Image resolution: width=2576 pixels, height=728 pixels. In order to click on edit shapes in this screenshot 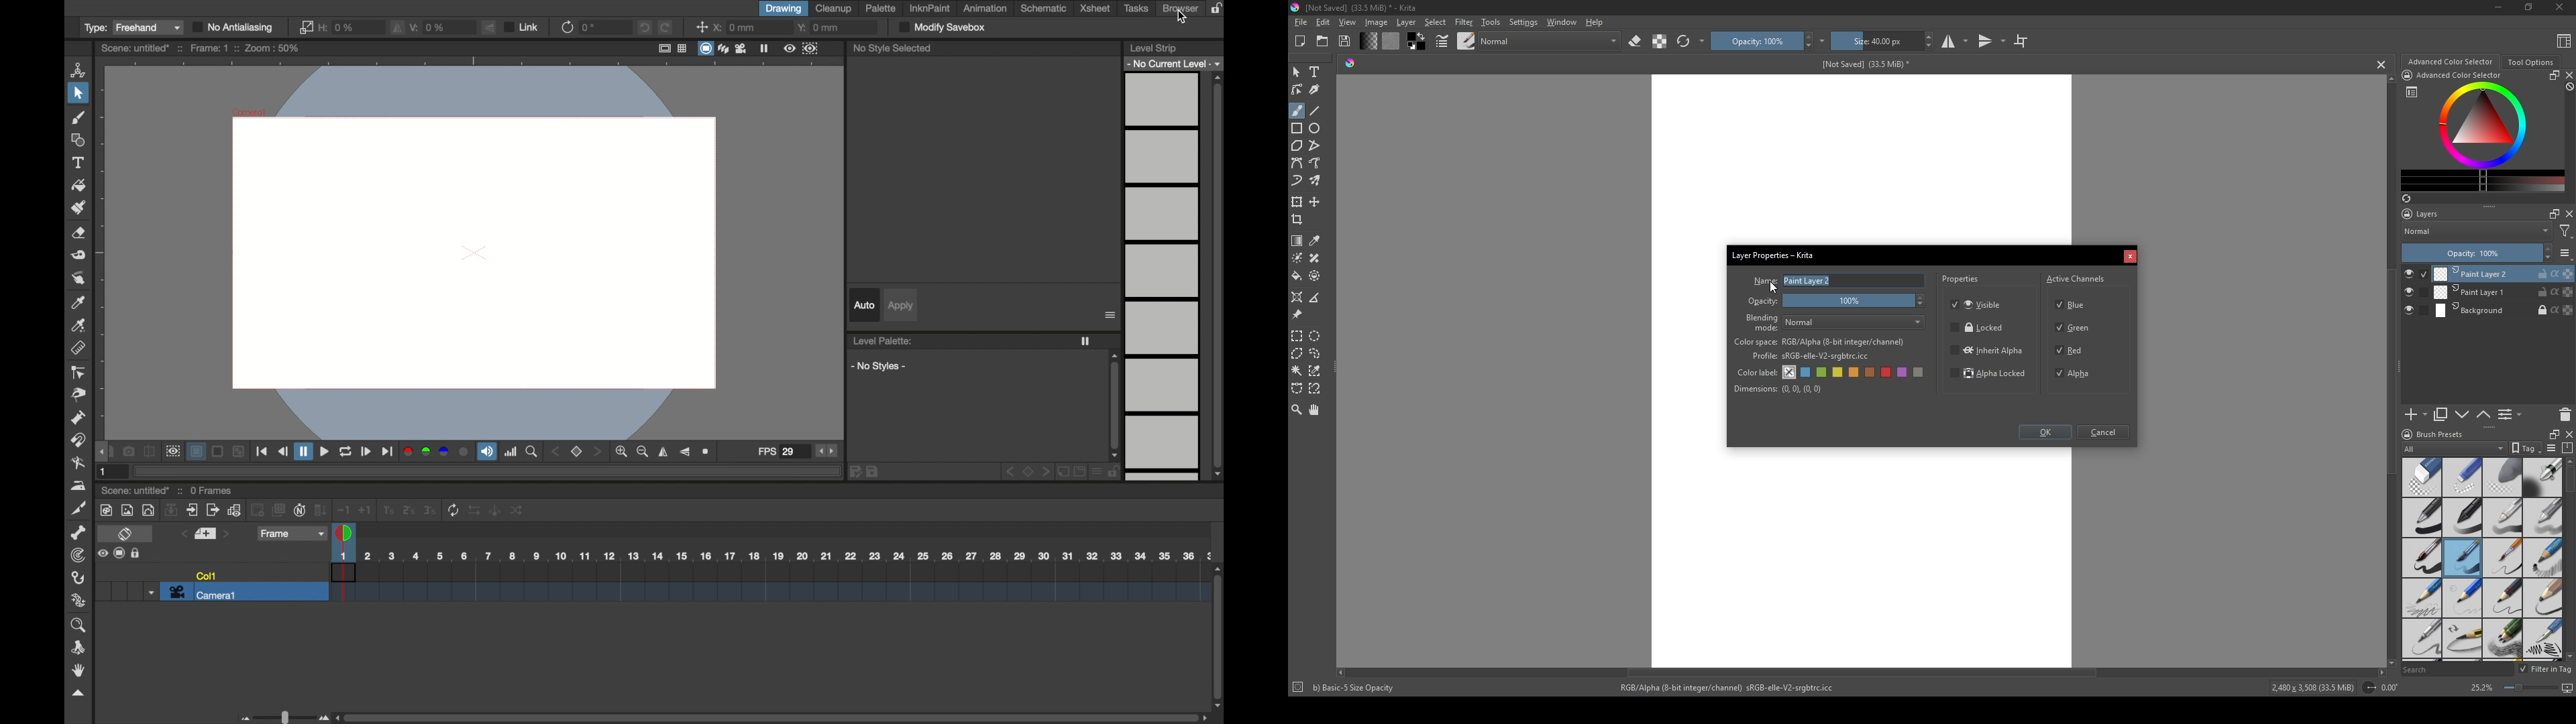, I will do `click(1298, 90)`.